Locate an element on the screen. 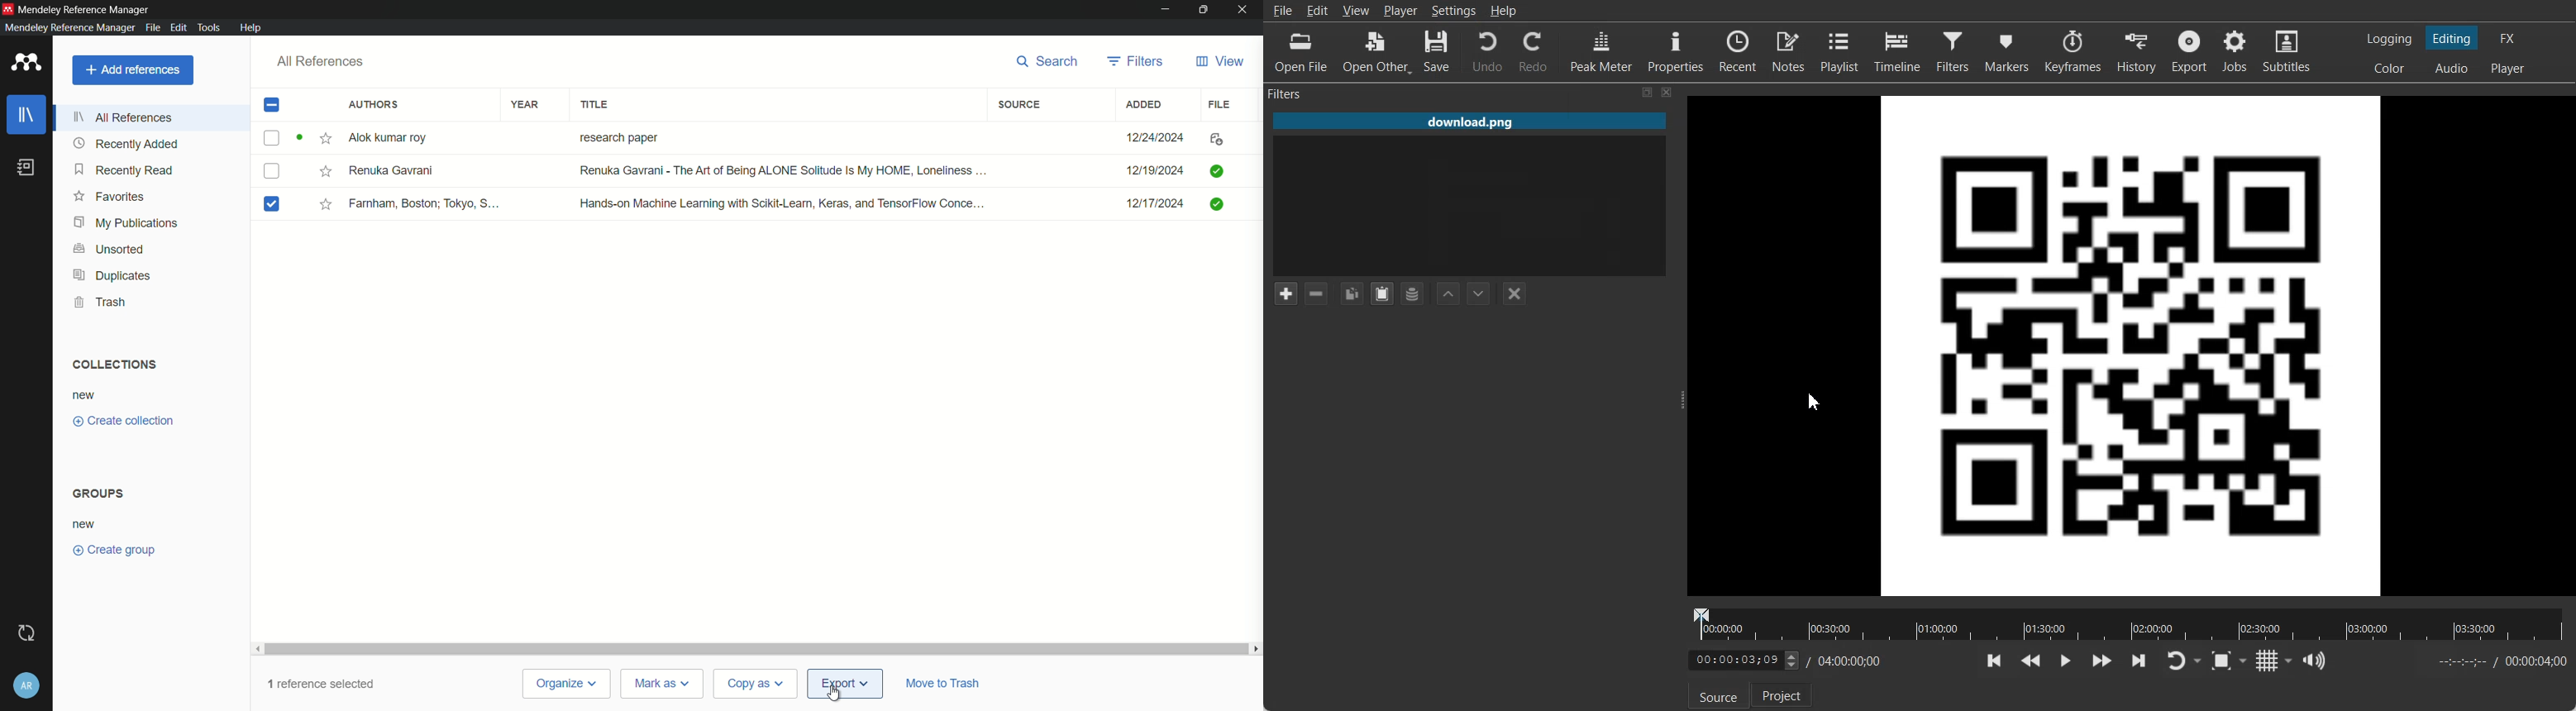 Image resolution: width=2576 pixels, height=728 pixels. Video slider is located at coordinates (2125, 624).